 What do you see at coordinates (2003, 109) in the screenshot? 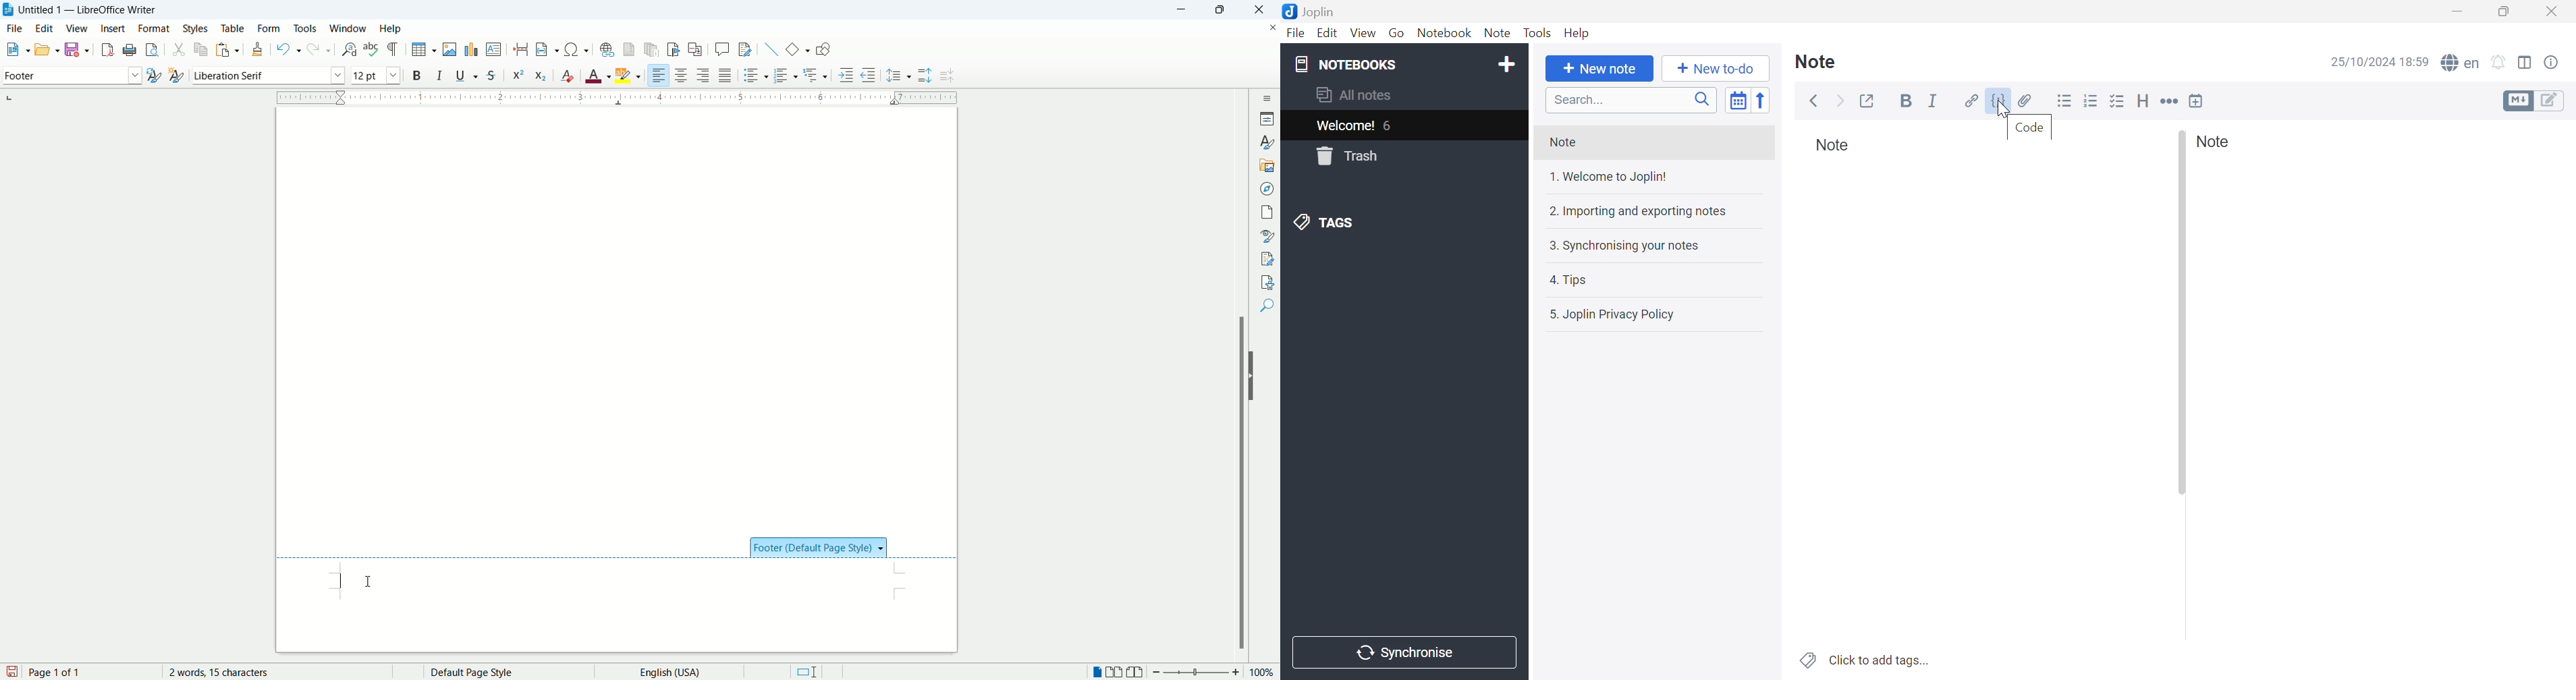
I see `cursor` at bounding box center [2003, 109].